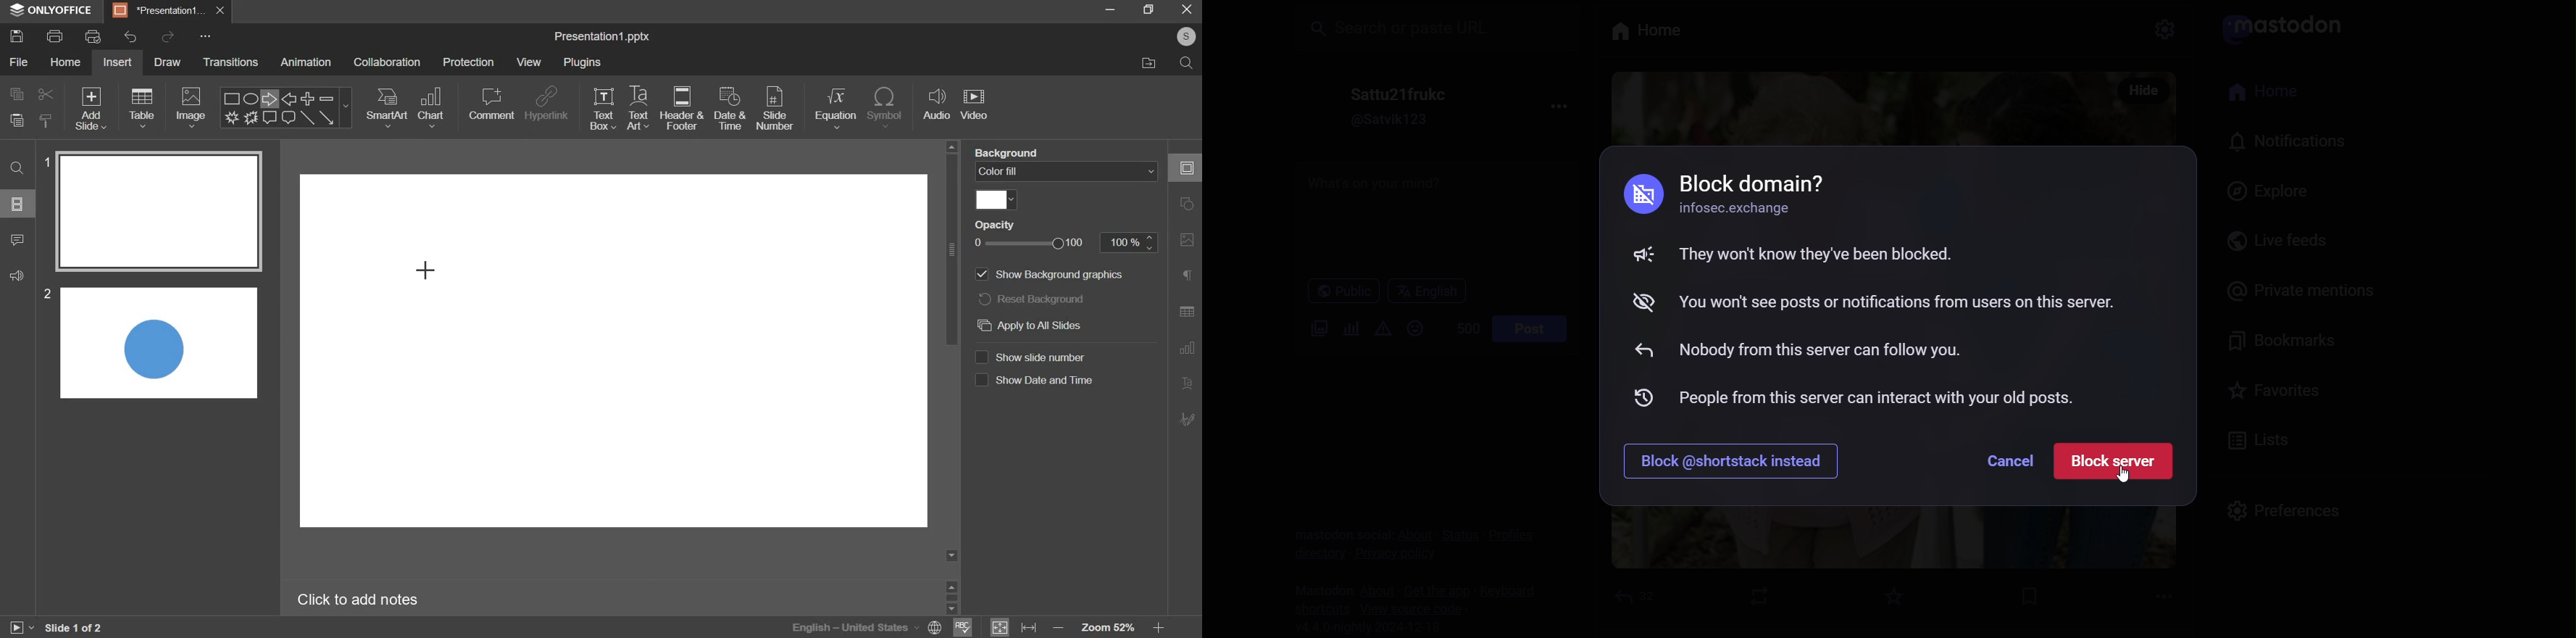 This screenshot has height=644, width=2576. Describe the element at coordinates (997, 199) in the screenshot. I see `select fill color` at that location.